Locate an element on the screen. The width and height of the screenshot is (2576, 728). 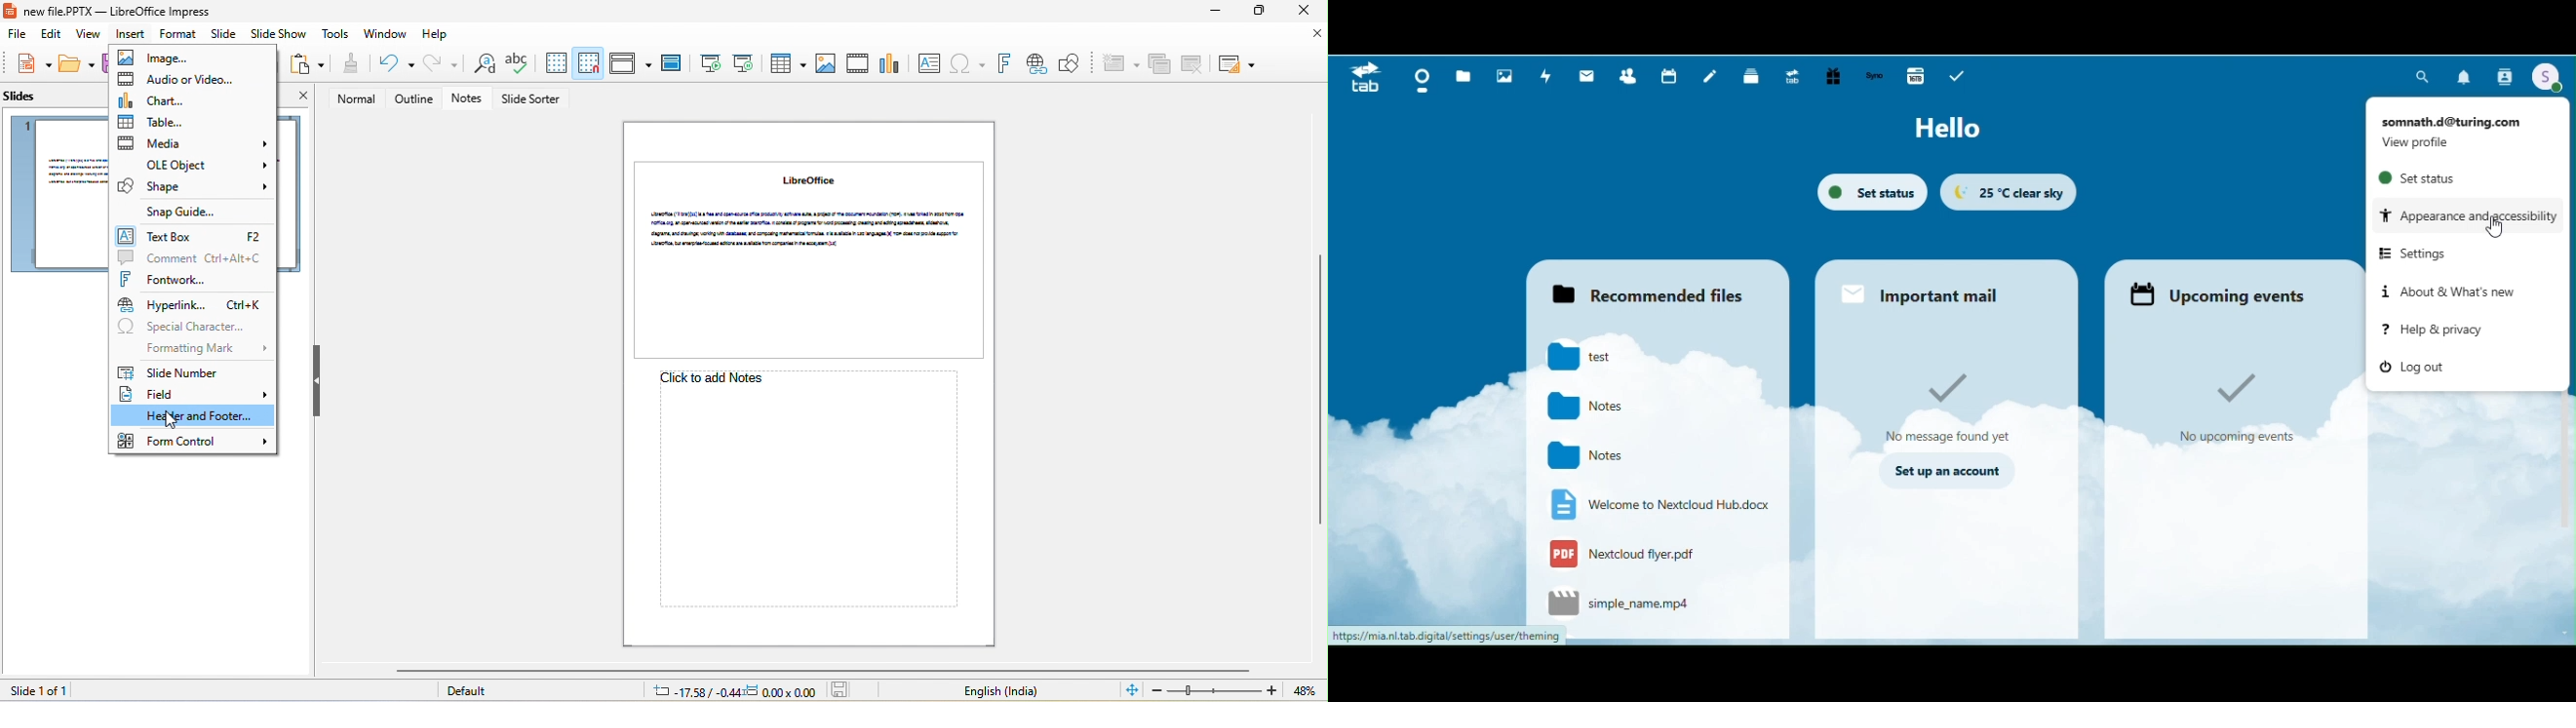
the document has not been modified since the last save is located at coordinates (845, 690).